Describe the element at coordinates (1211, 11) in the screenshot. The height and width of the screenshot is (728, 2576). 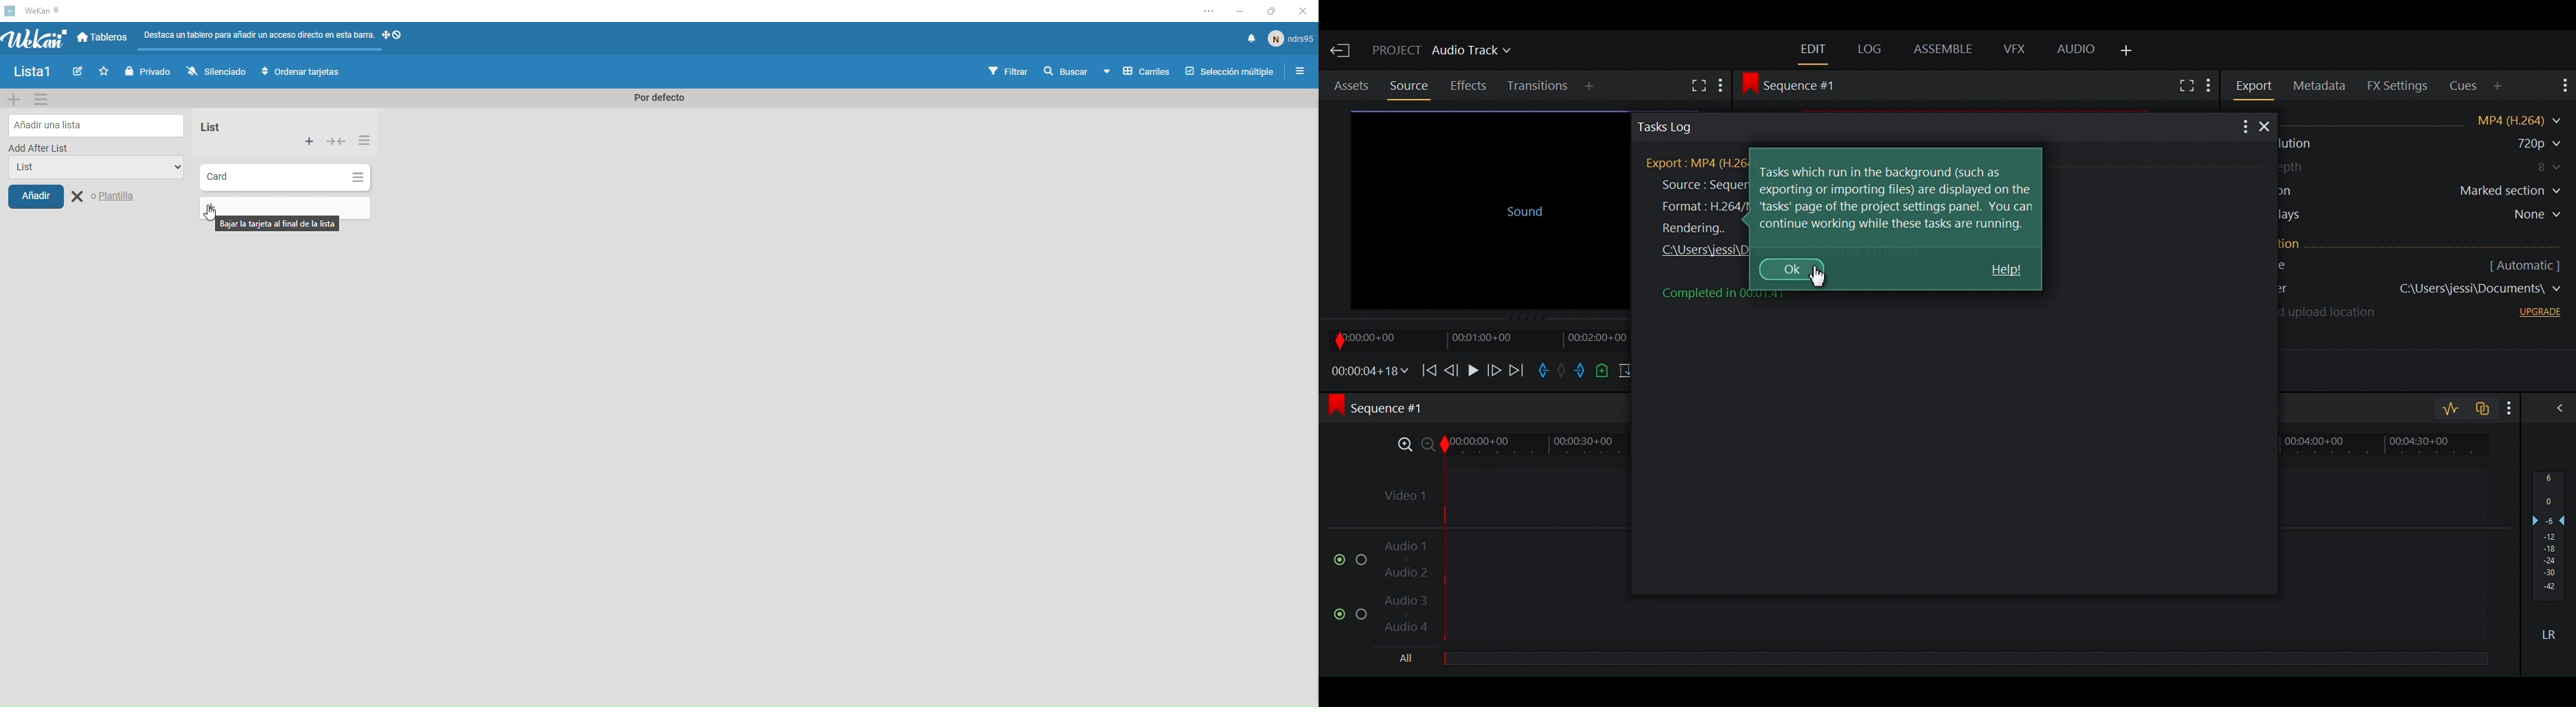
I see `more options` at that location.